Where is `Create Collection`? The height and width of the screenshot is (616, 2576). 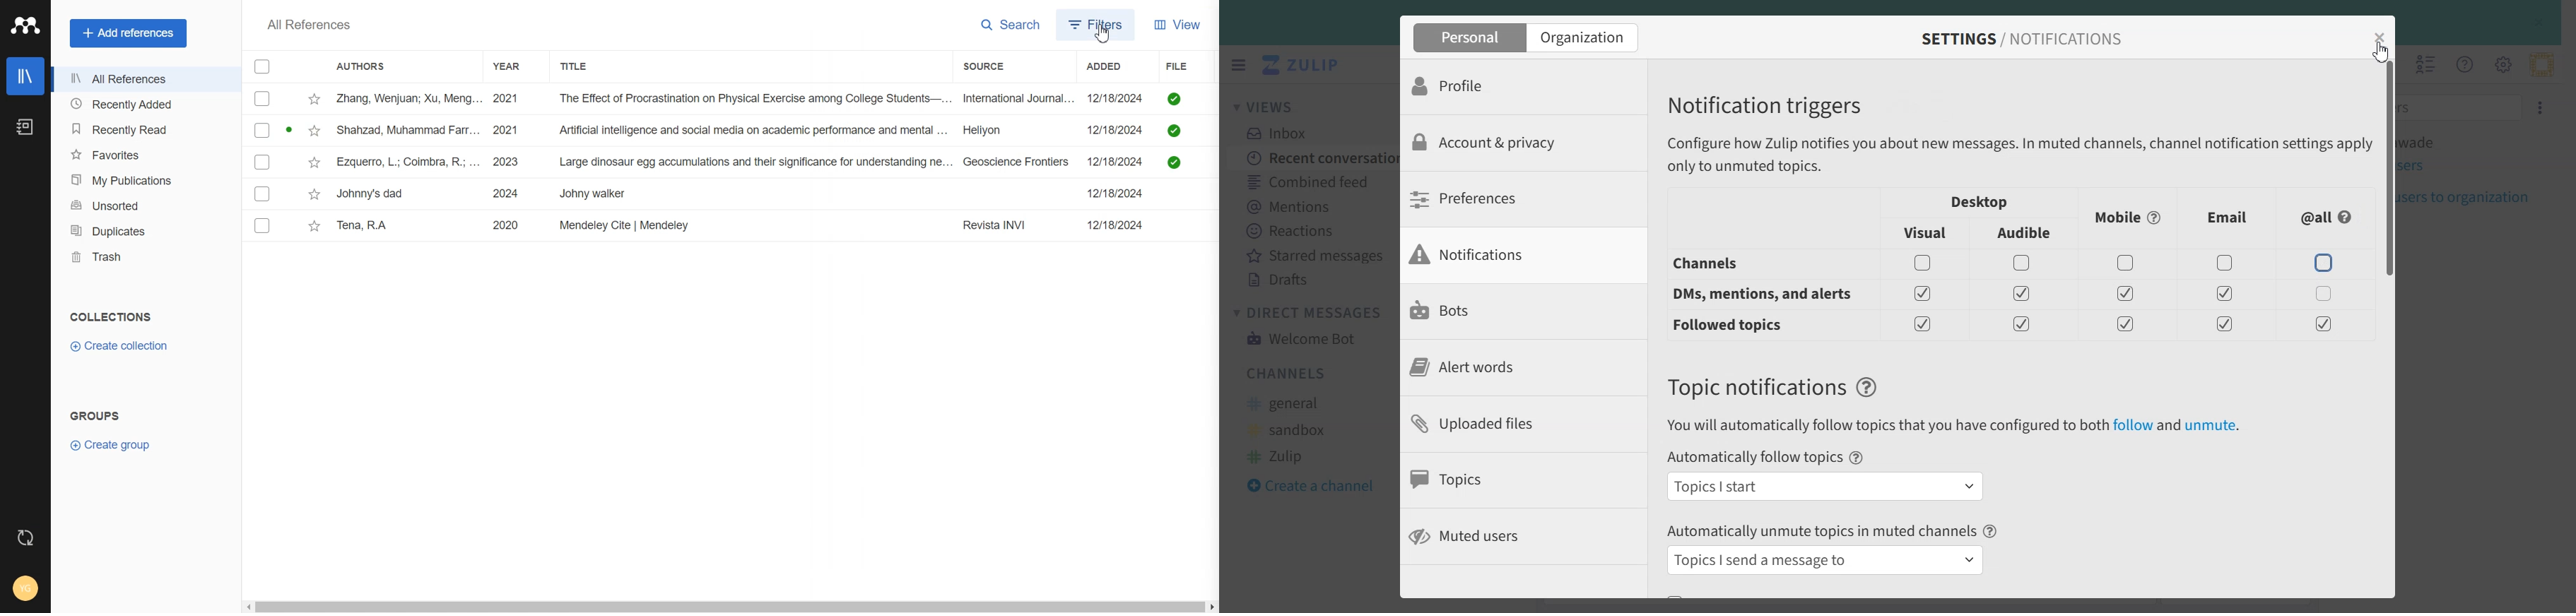
Create Collection is located at coordinates (121, 346).